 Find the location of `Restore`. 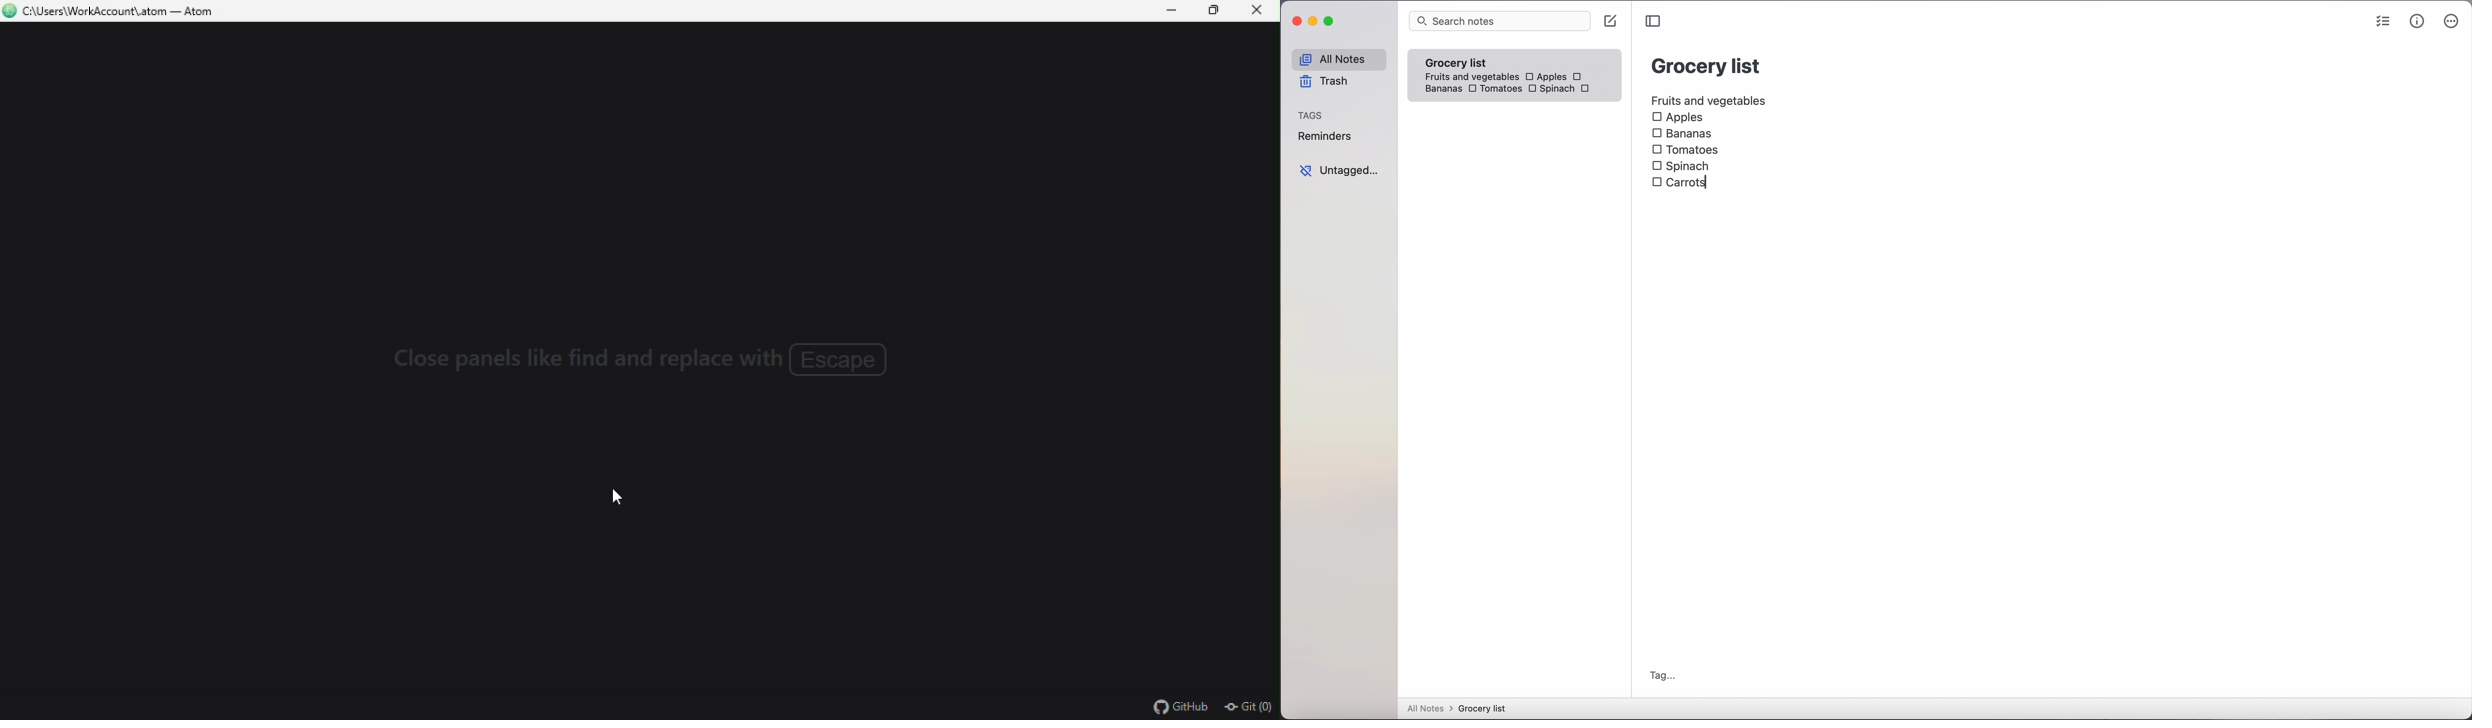

Restore is located at coordinates (1209, 12).